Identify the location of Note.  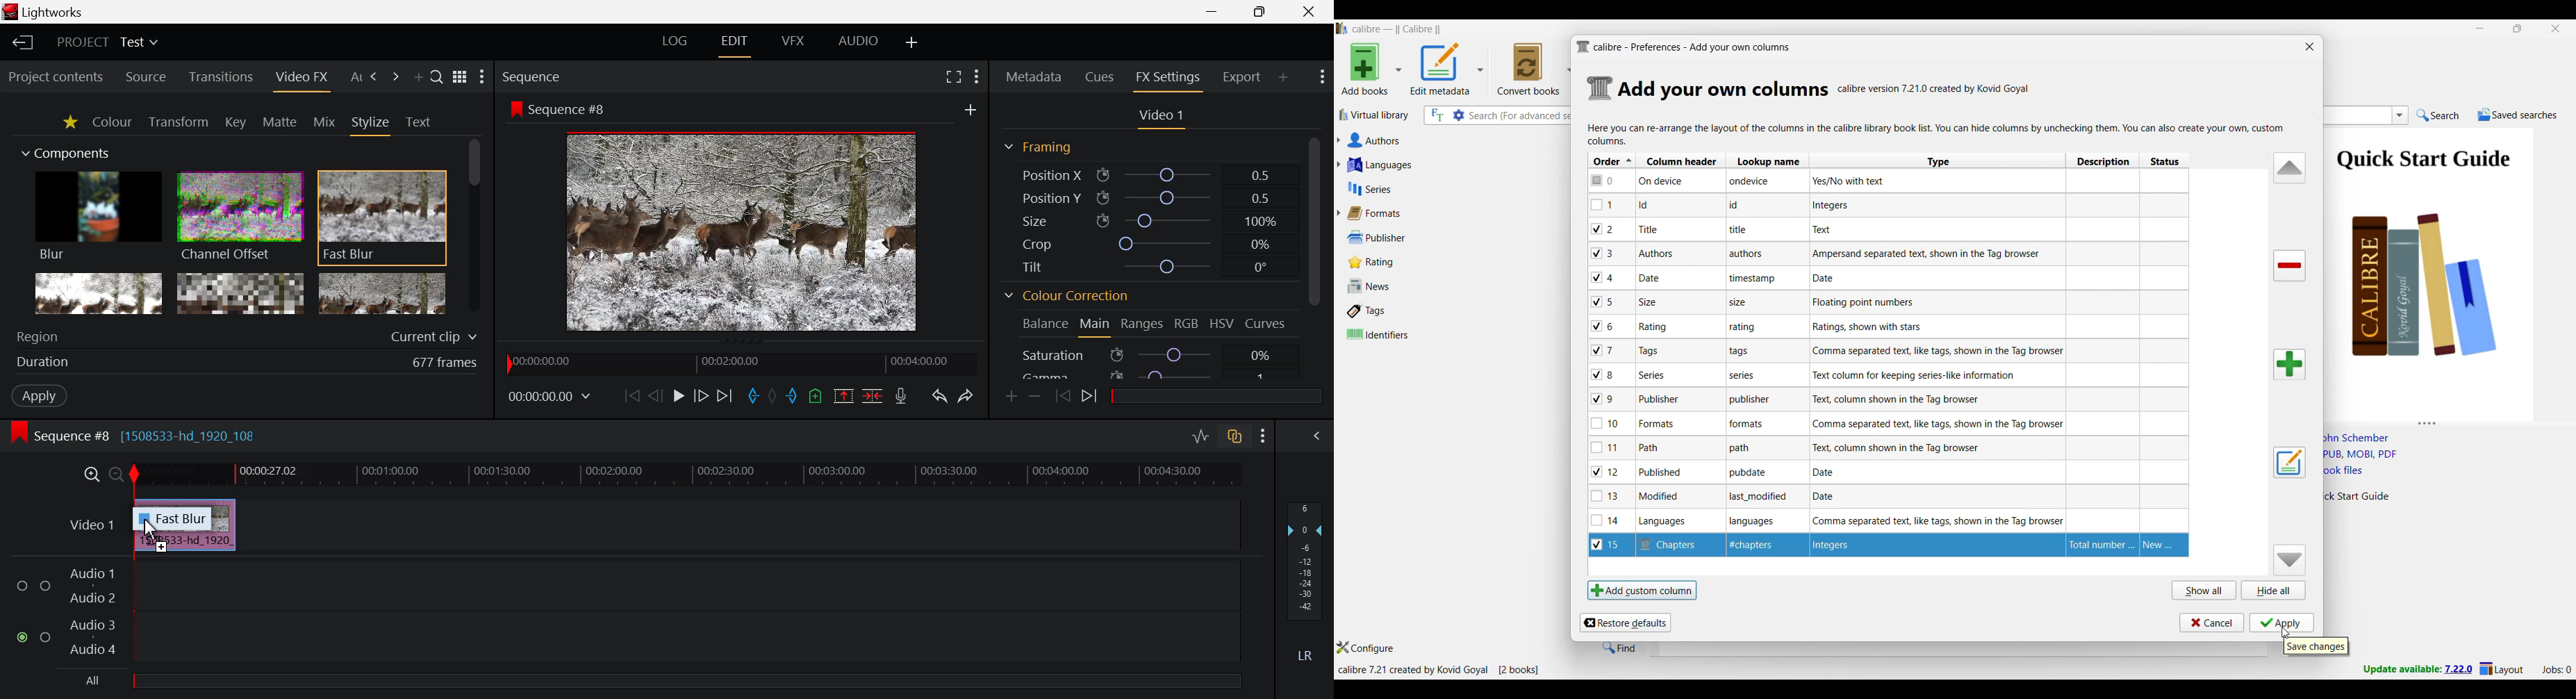
(1663, 473).